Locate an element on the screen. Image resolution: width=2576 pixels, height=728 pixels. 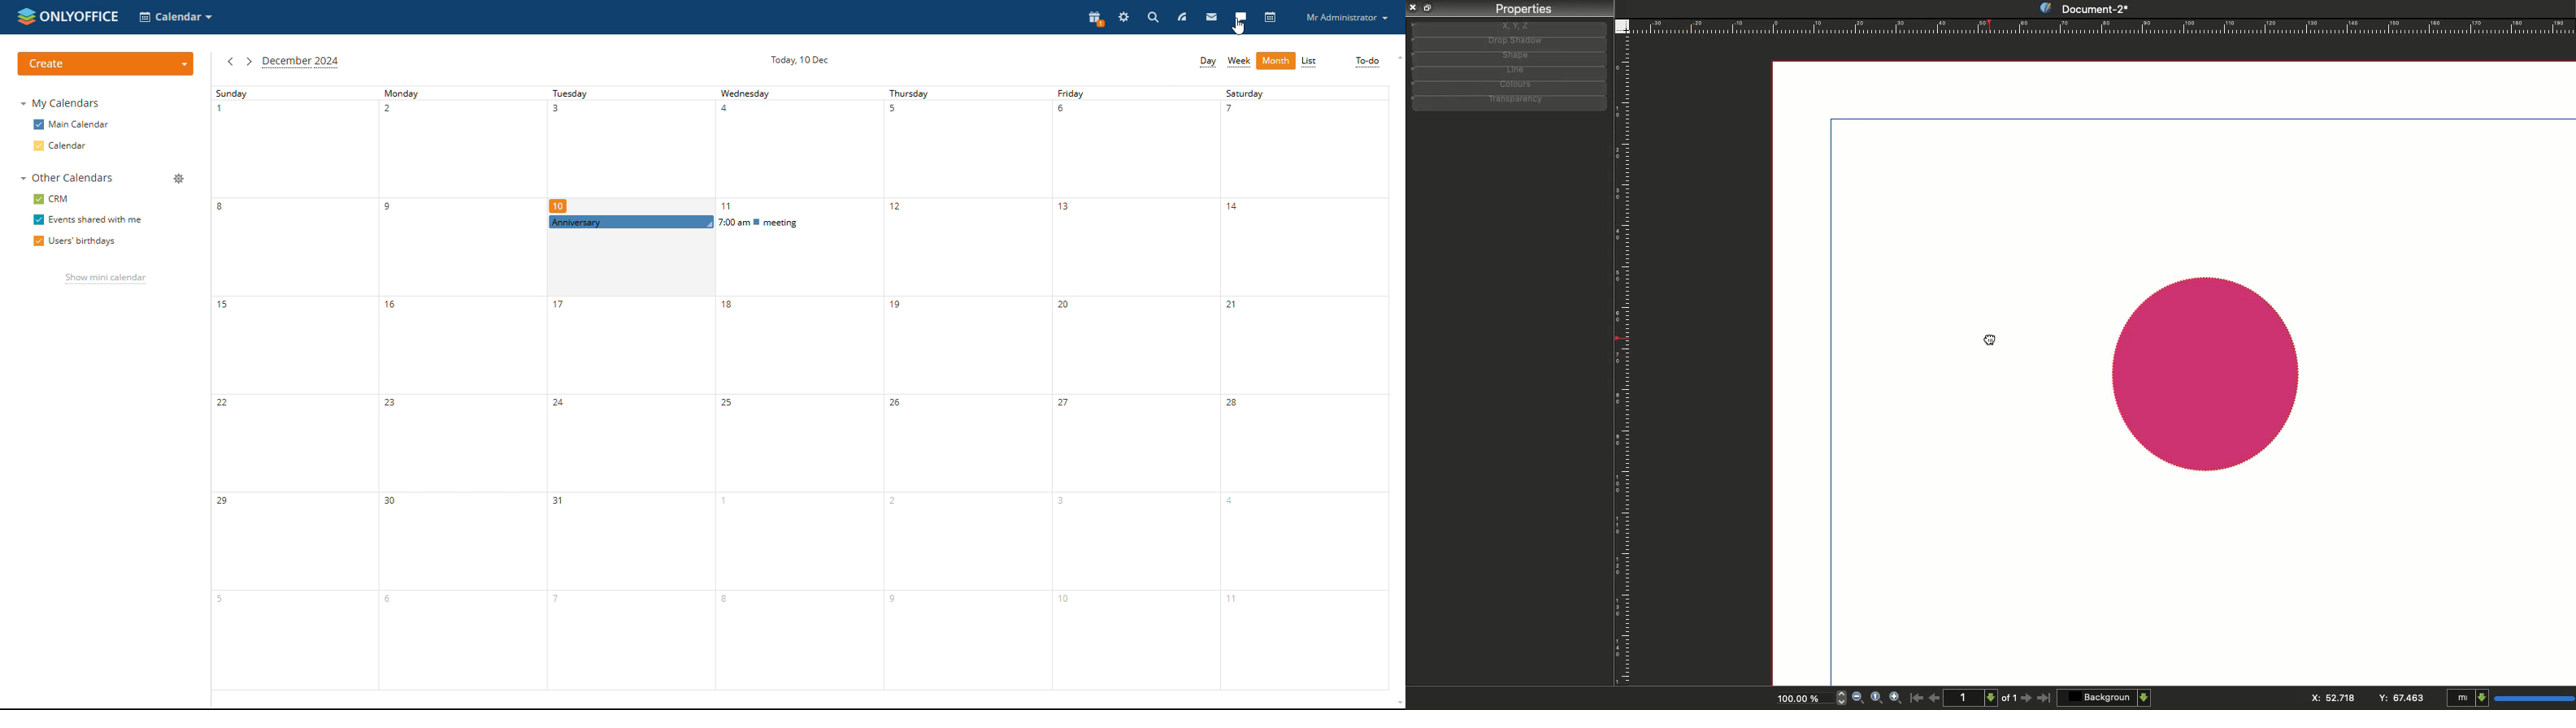
1 is located at coordinates (1973, 697).